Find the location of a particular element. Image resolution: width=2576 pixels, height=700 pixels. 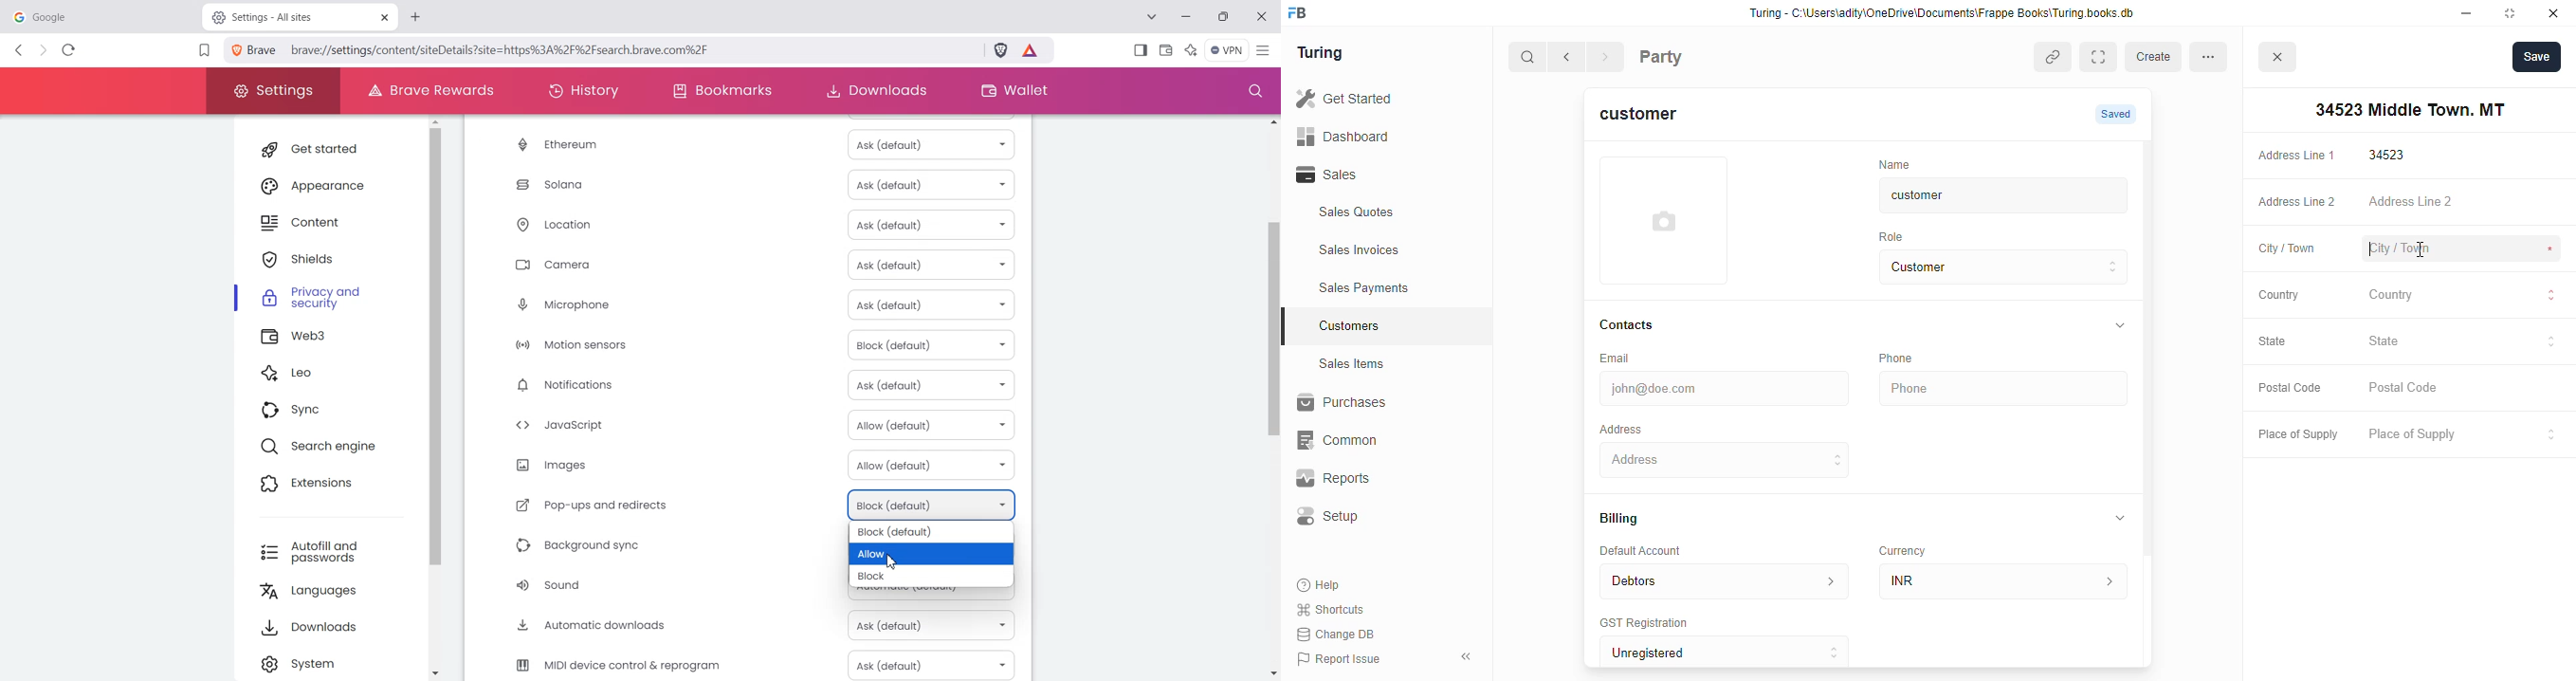

copy link is located at coordinates (2055, 59).